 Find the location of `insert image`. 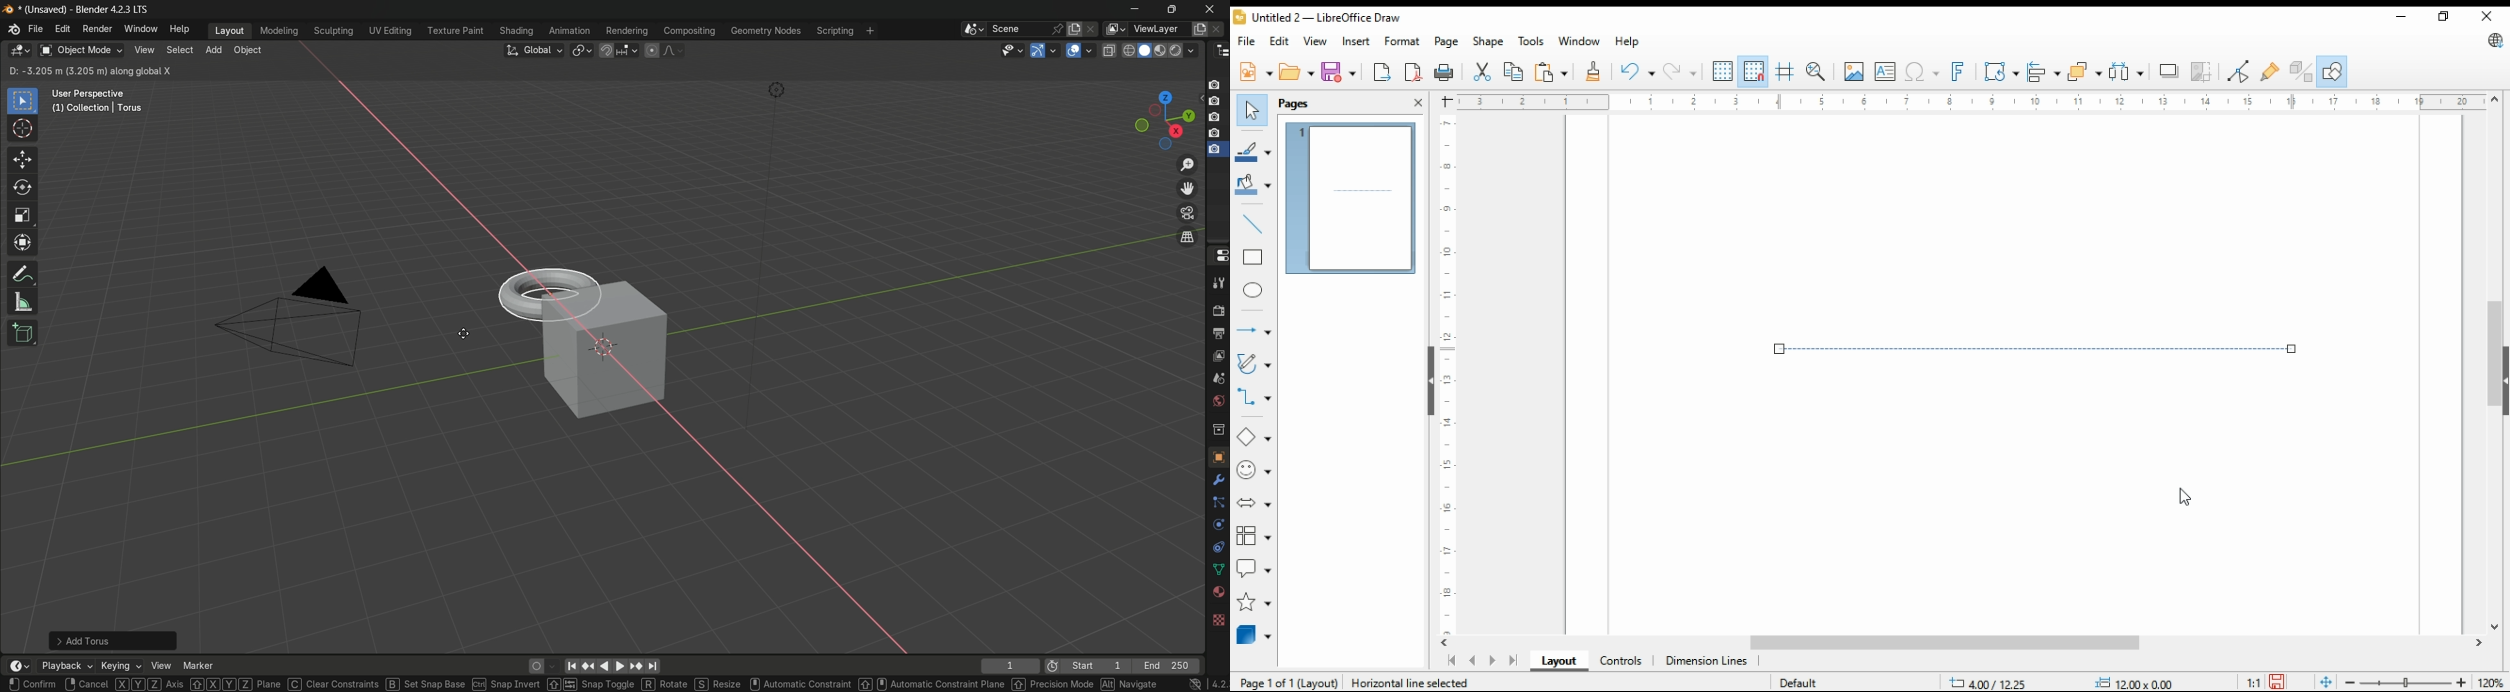

insert image is located at coordinates (1853, 71).